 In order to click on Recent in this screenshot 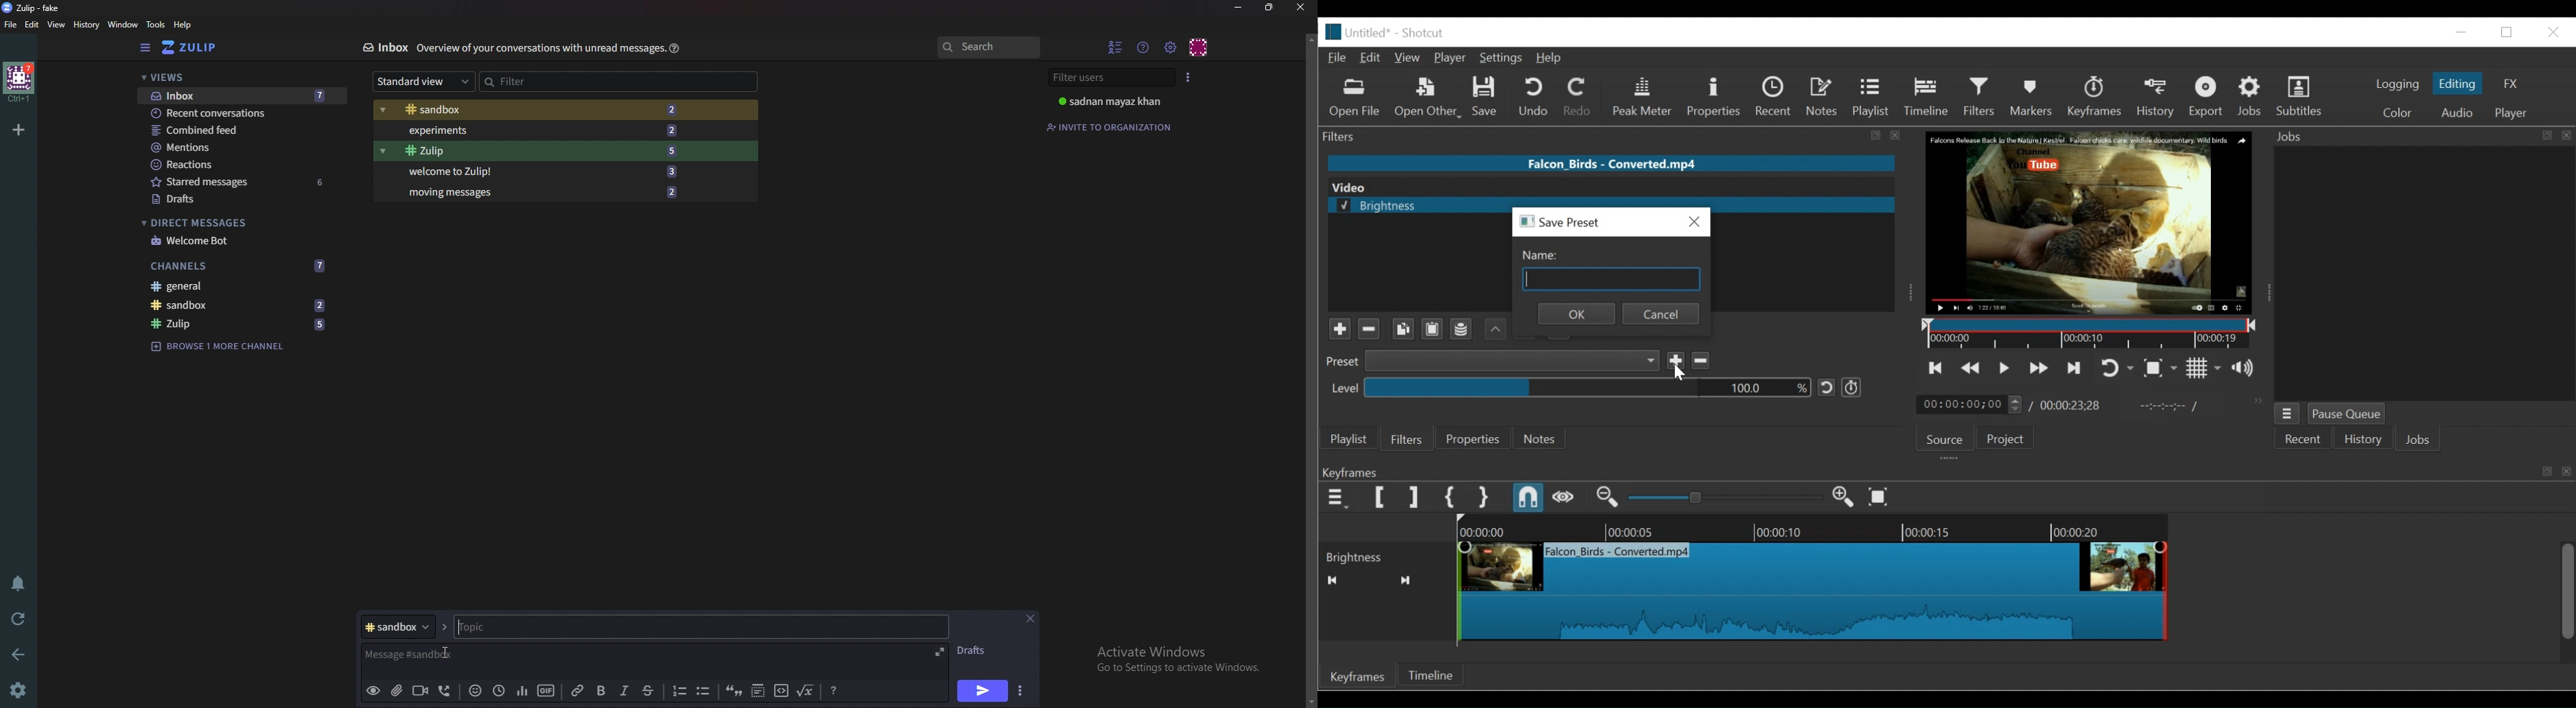, I will do `click(1775, 97)`.